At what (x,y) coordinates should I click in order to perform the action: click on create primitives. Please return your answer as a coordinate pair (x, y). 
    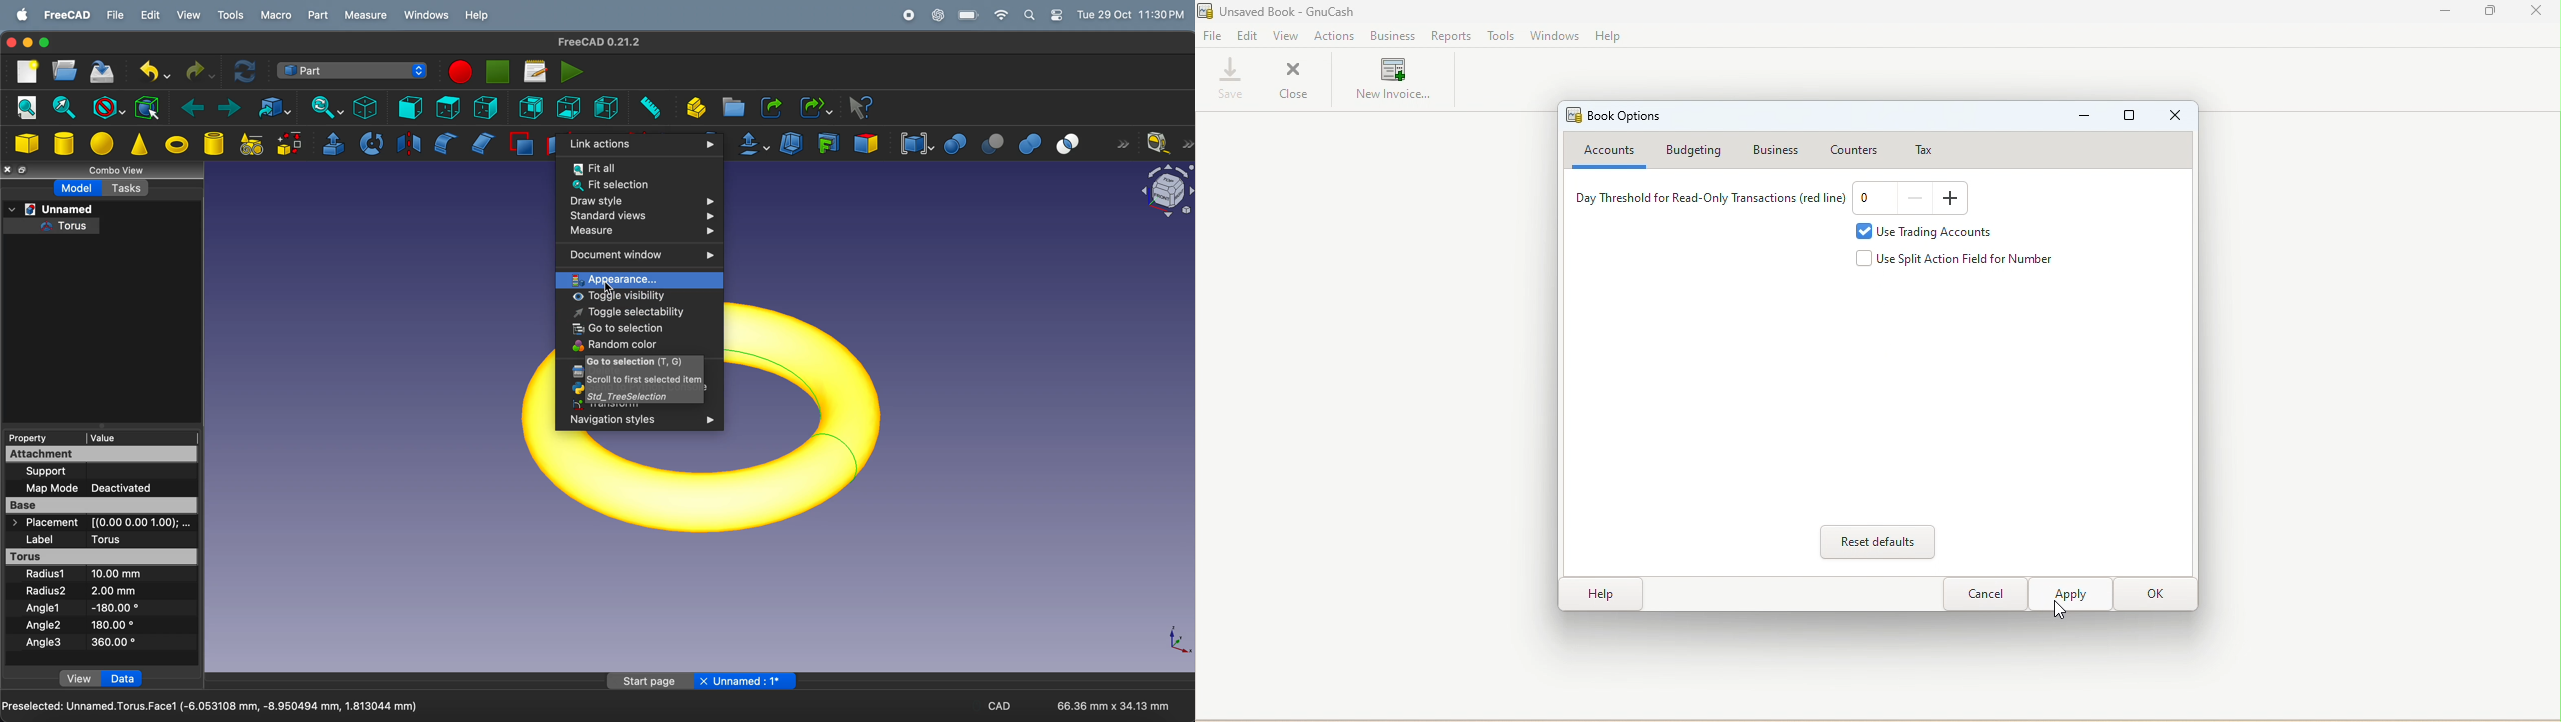
    Looking at the image, I should click on (253, 145).